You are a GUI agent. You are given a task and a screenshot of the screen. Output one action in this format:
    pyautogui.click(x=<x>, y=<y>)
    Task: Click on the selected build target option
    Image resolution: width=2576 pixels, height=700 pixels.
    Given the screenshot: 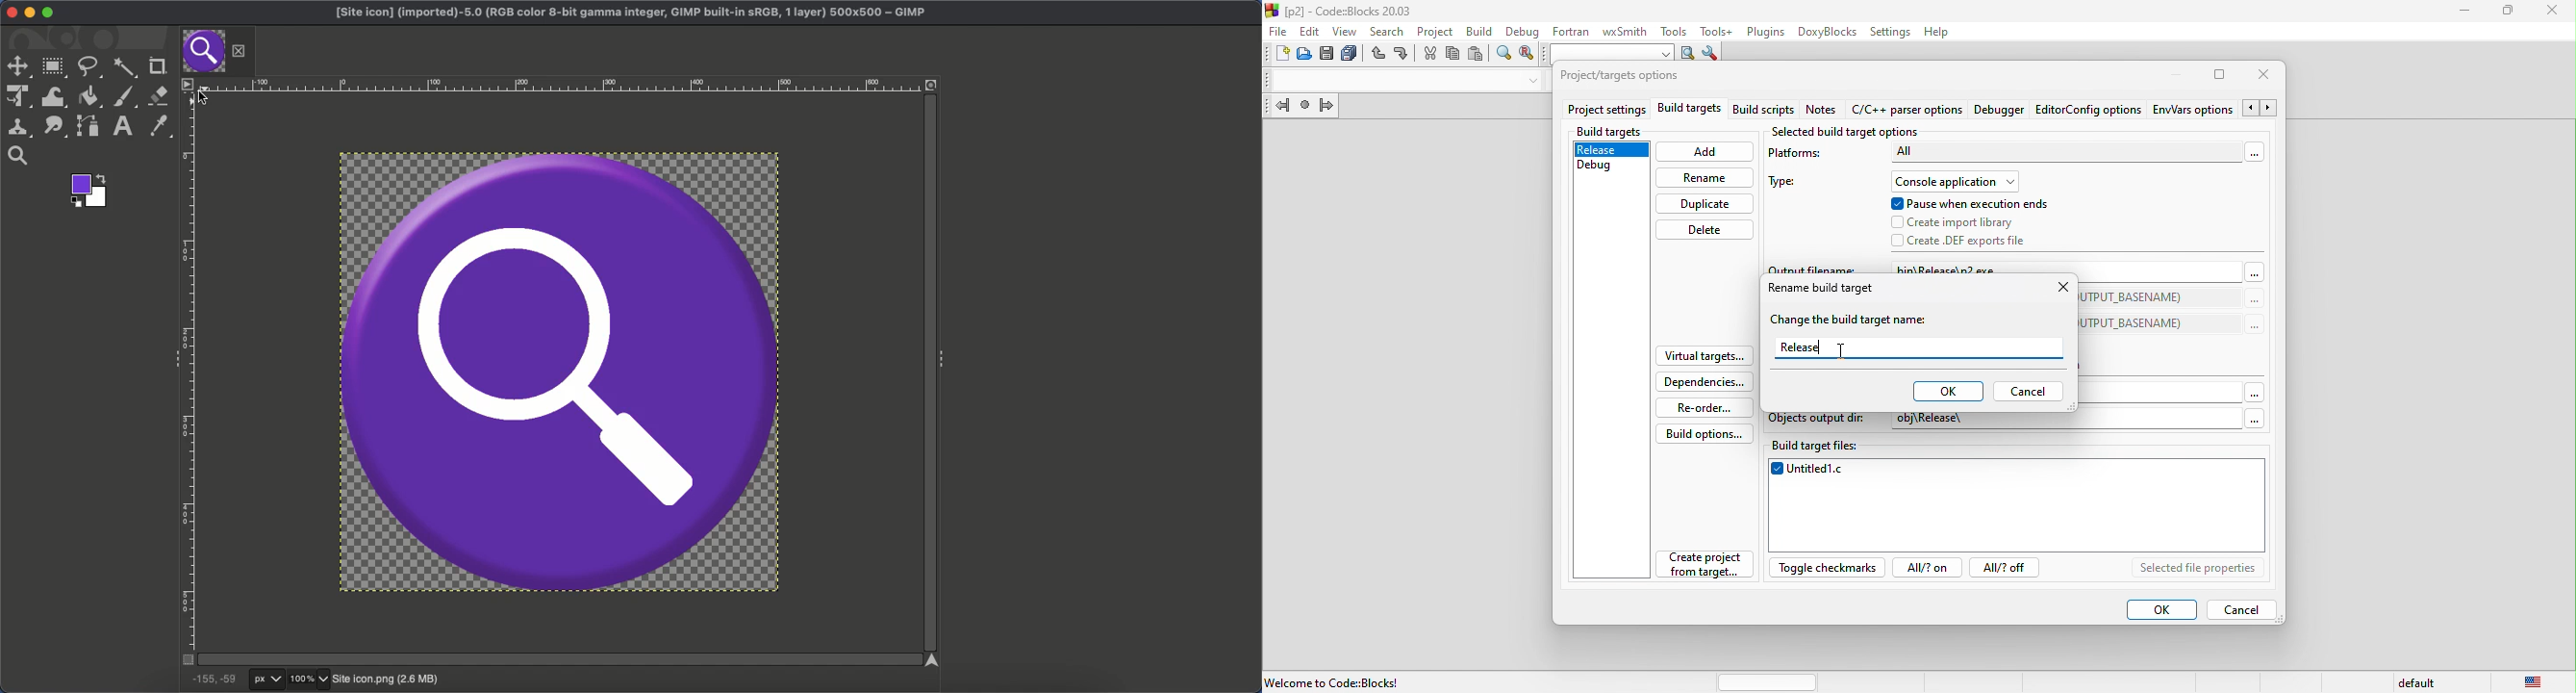 What is the action you would take?
    pyautogui.click(x=1851, y=133)
    